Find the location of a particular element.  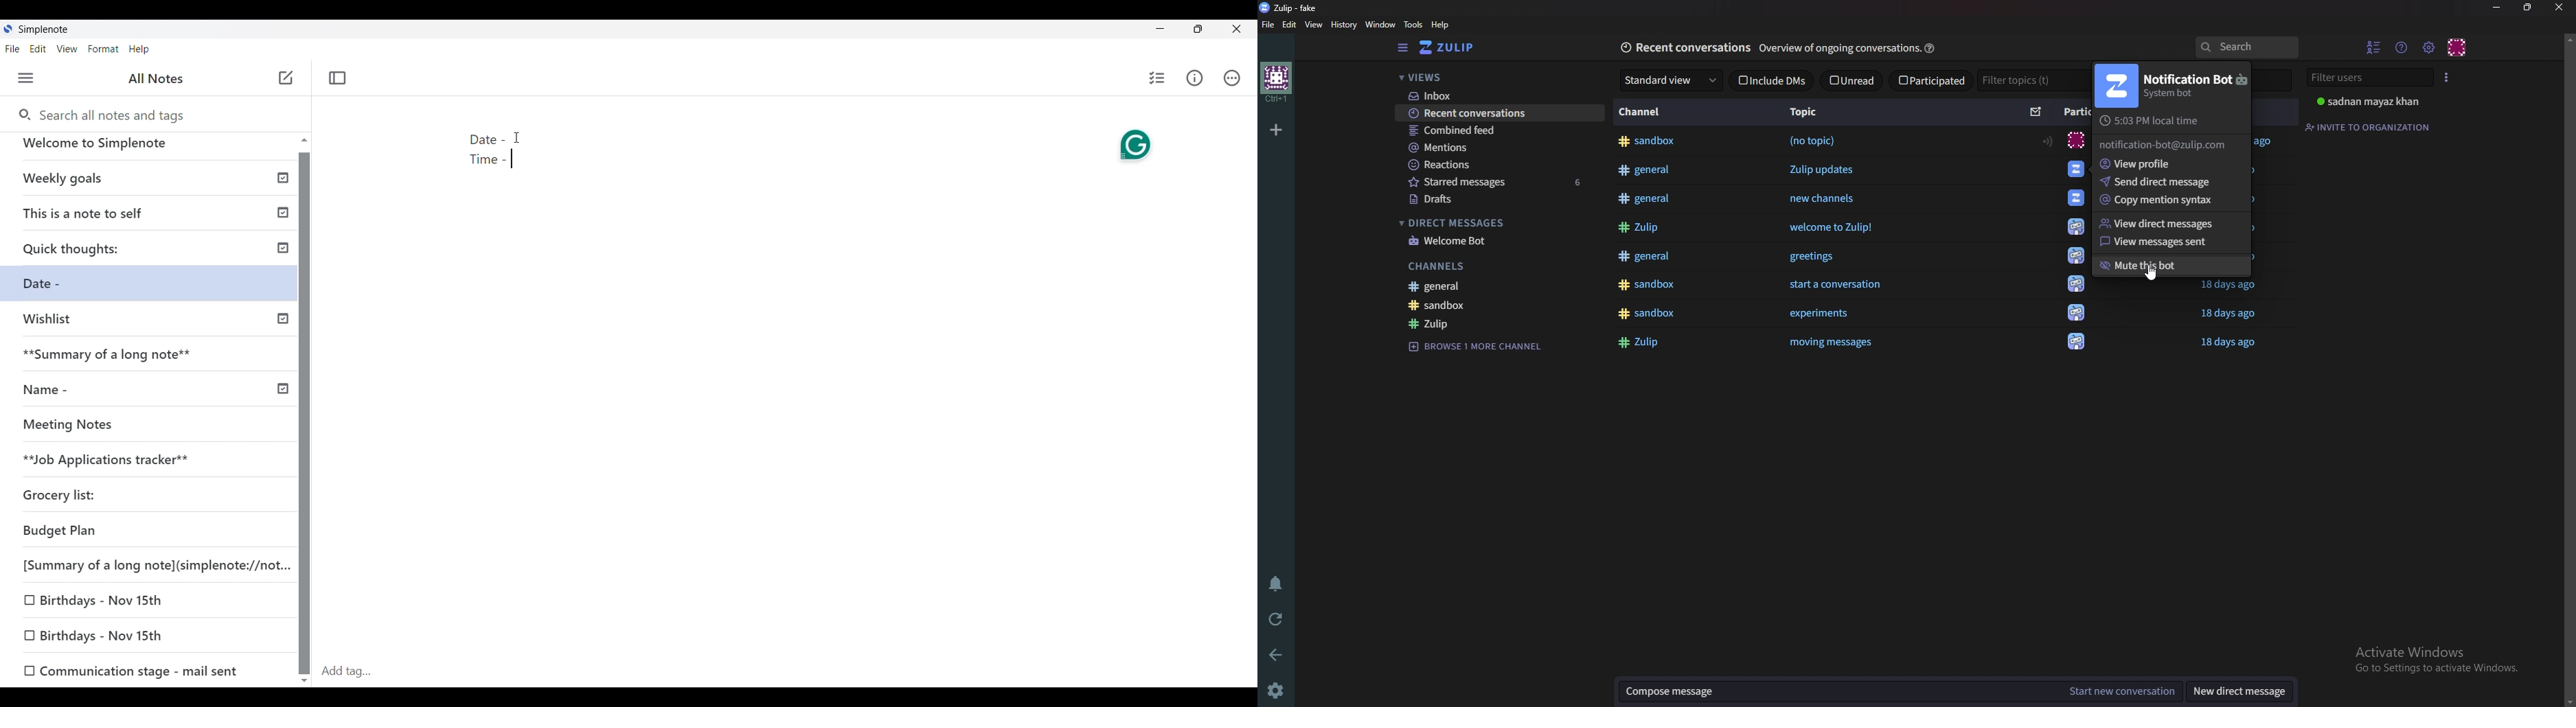

Zulip updates is located at coordinates (1830, 169).